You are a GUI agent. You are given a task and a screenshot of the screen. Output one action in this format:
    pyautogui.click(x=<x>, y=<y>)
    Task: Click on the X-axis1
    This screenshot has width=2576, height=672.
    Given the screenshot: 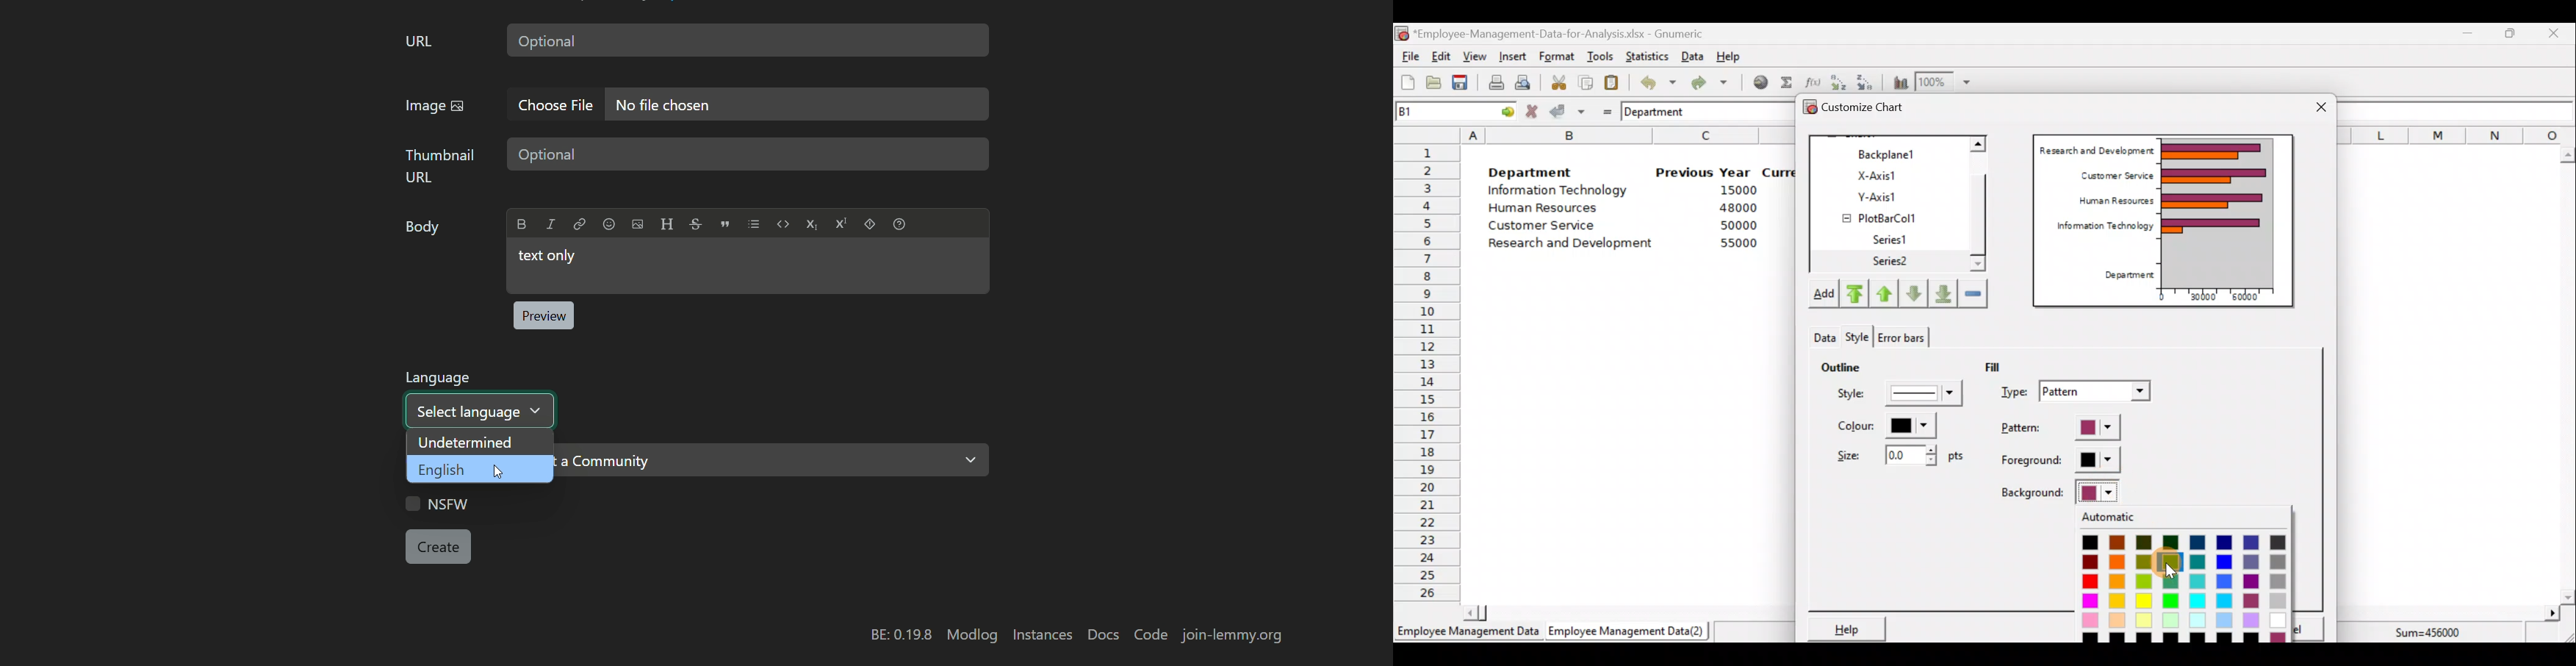 What is the action you would take?
    pyautogui.click(x=1892, y=175)
    